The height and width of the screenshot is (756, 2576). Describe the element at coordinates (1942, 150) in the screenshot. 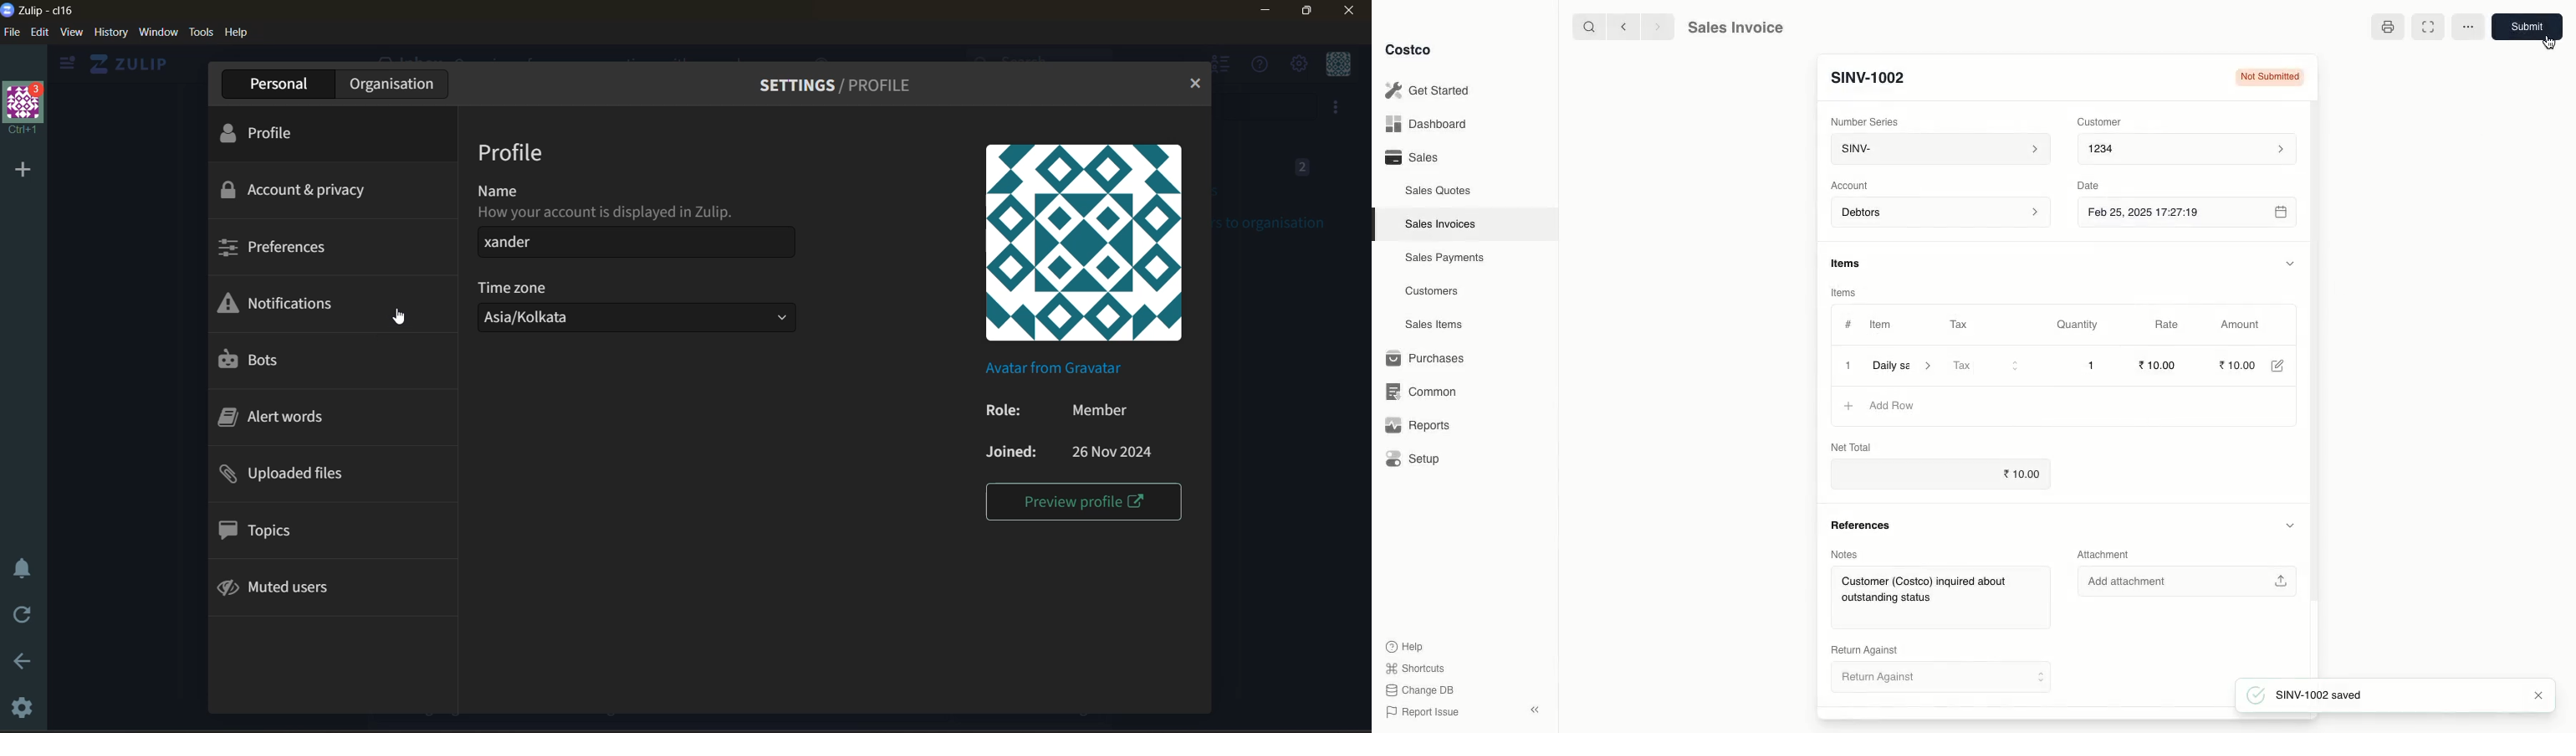

I see `SINV-` at that location.